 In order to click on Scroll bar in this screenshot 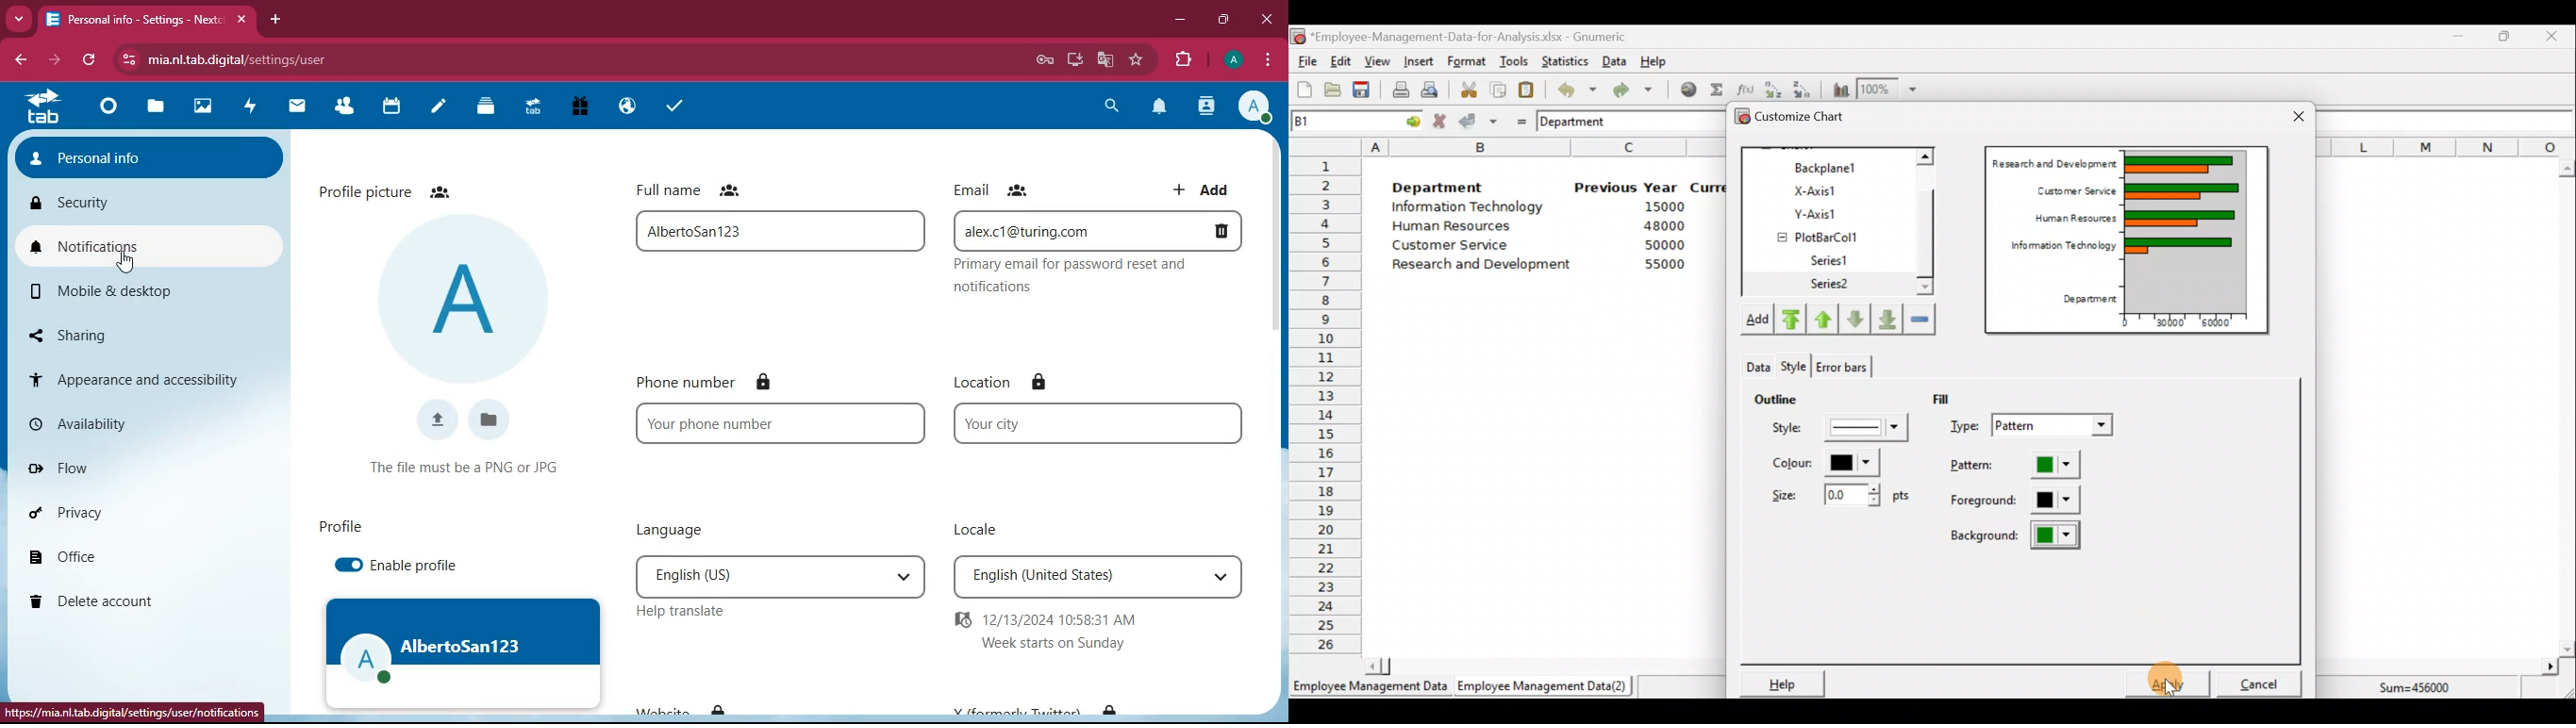, I will do `click(1539, 665)`.